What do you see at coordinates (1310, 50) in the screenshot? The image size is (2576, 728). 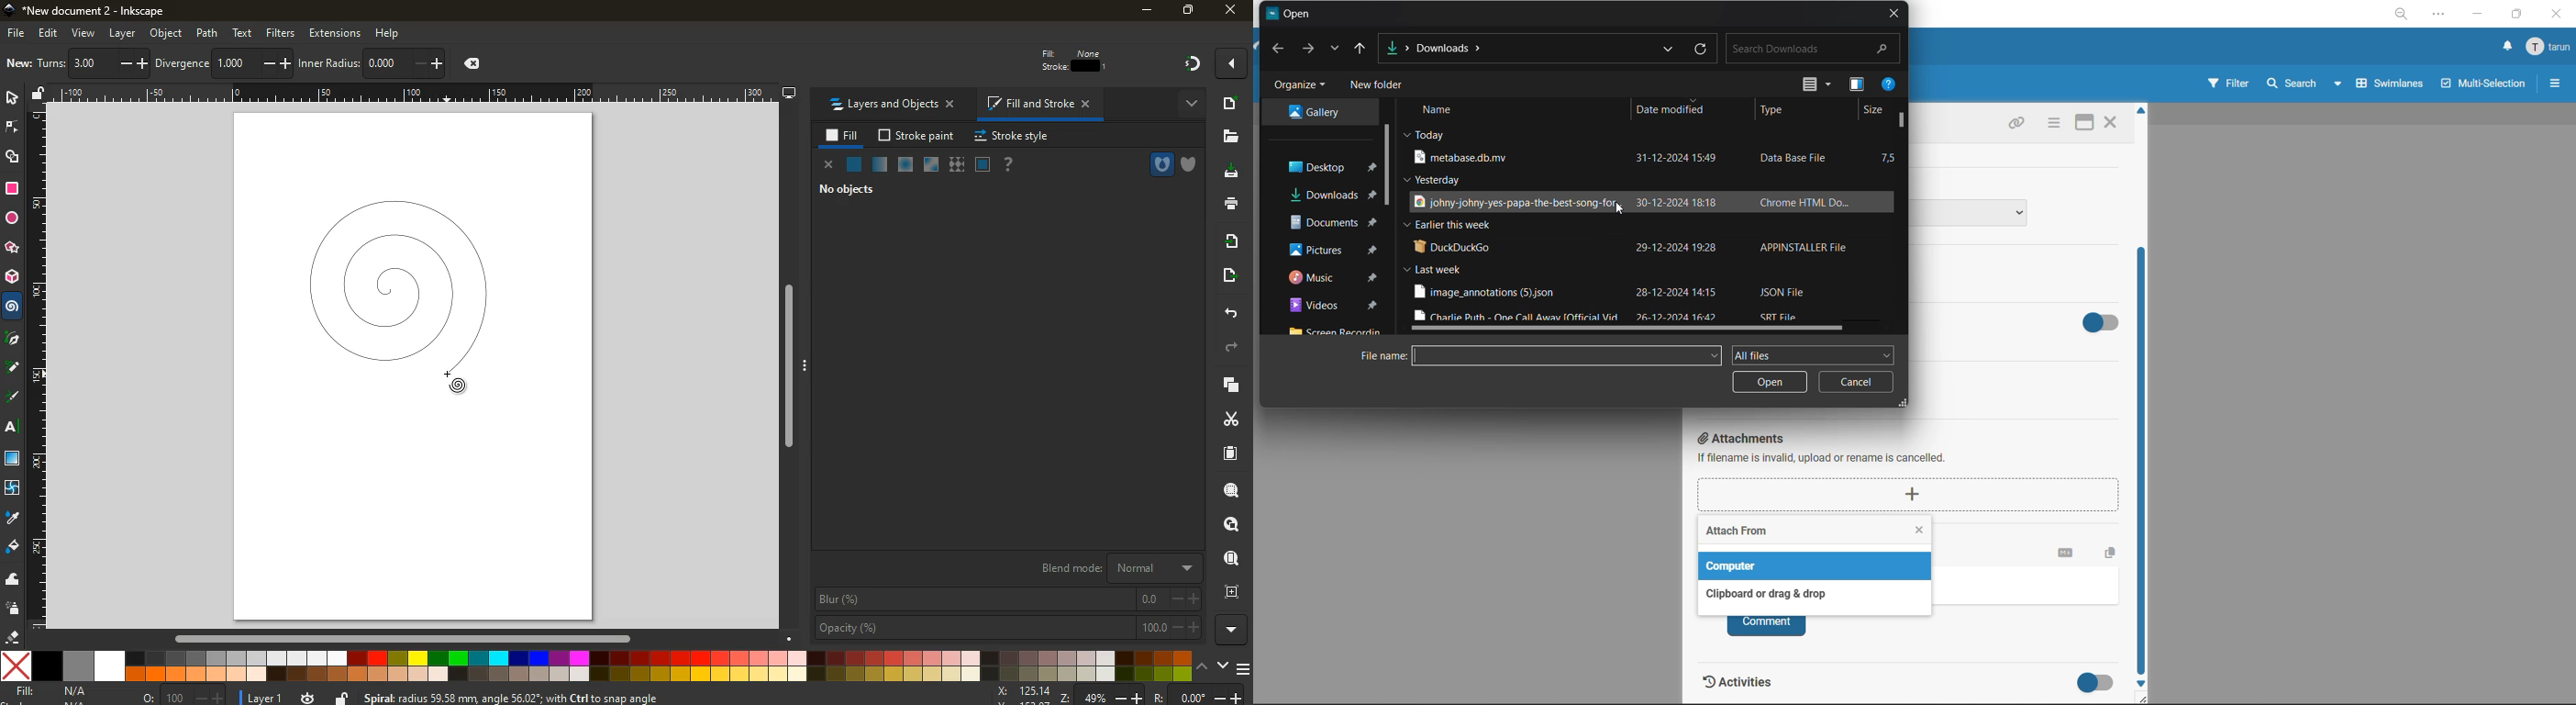 I see `next` at bounding box center [1310, 50].